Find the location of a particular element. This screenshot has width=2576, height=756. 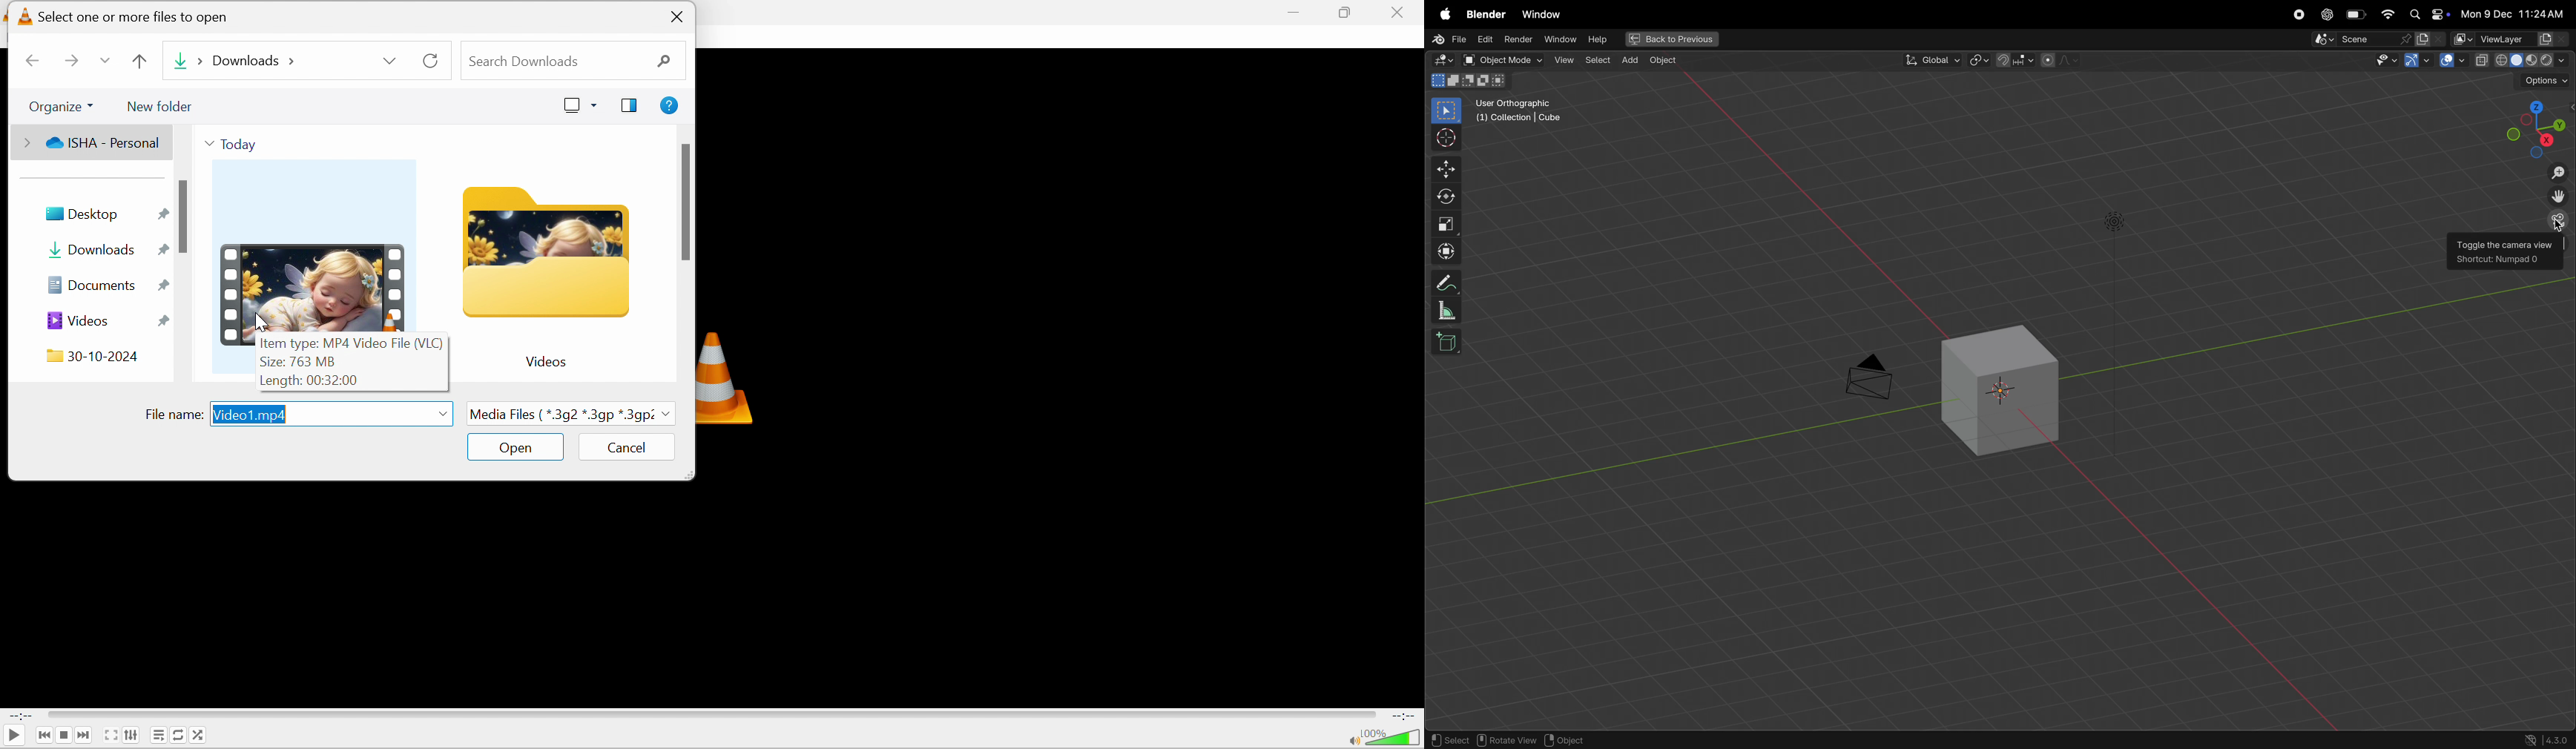

Refresh is located at coordinates (432, 65).